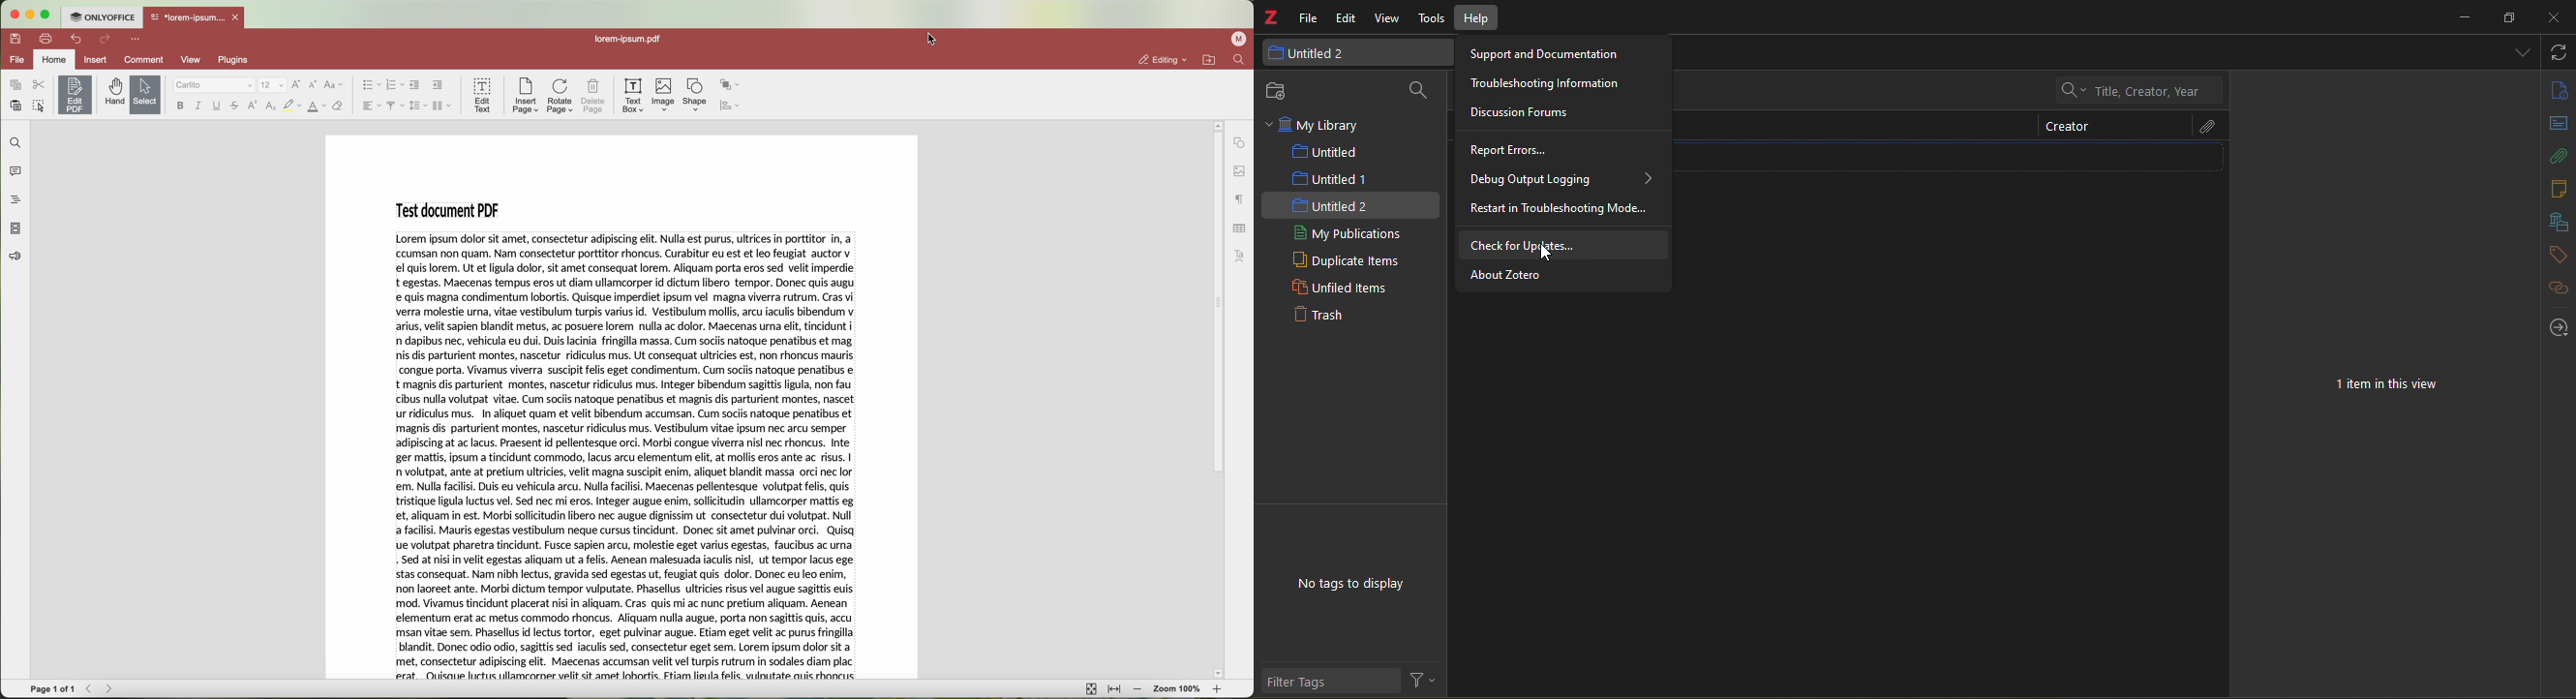  Describe the element at coordinates (1433, 19) in the screenshot. I see `tools` at that location.